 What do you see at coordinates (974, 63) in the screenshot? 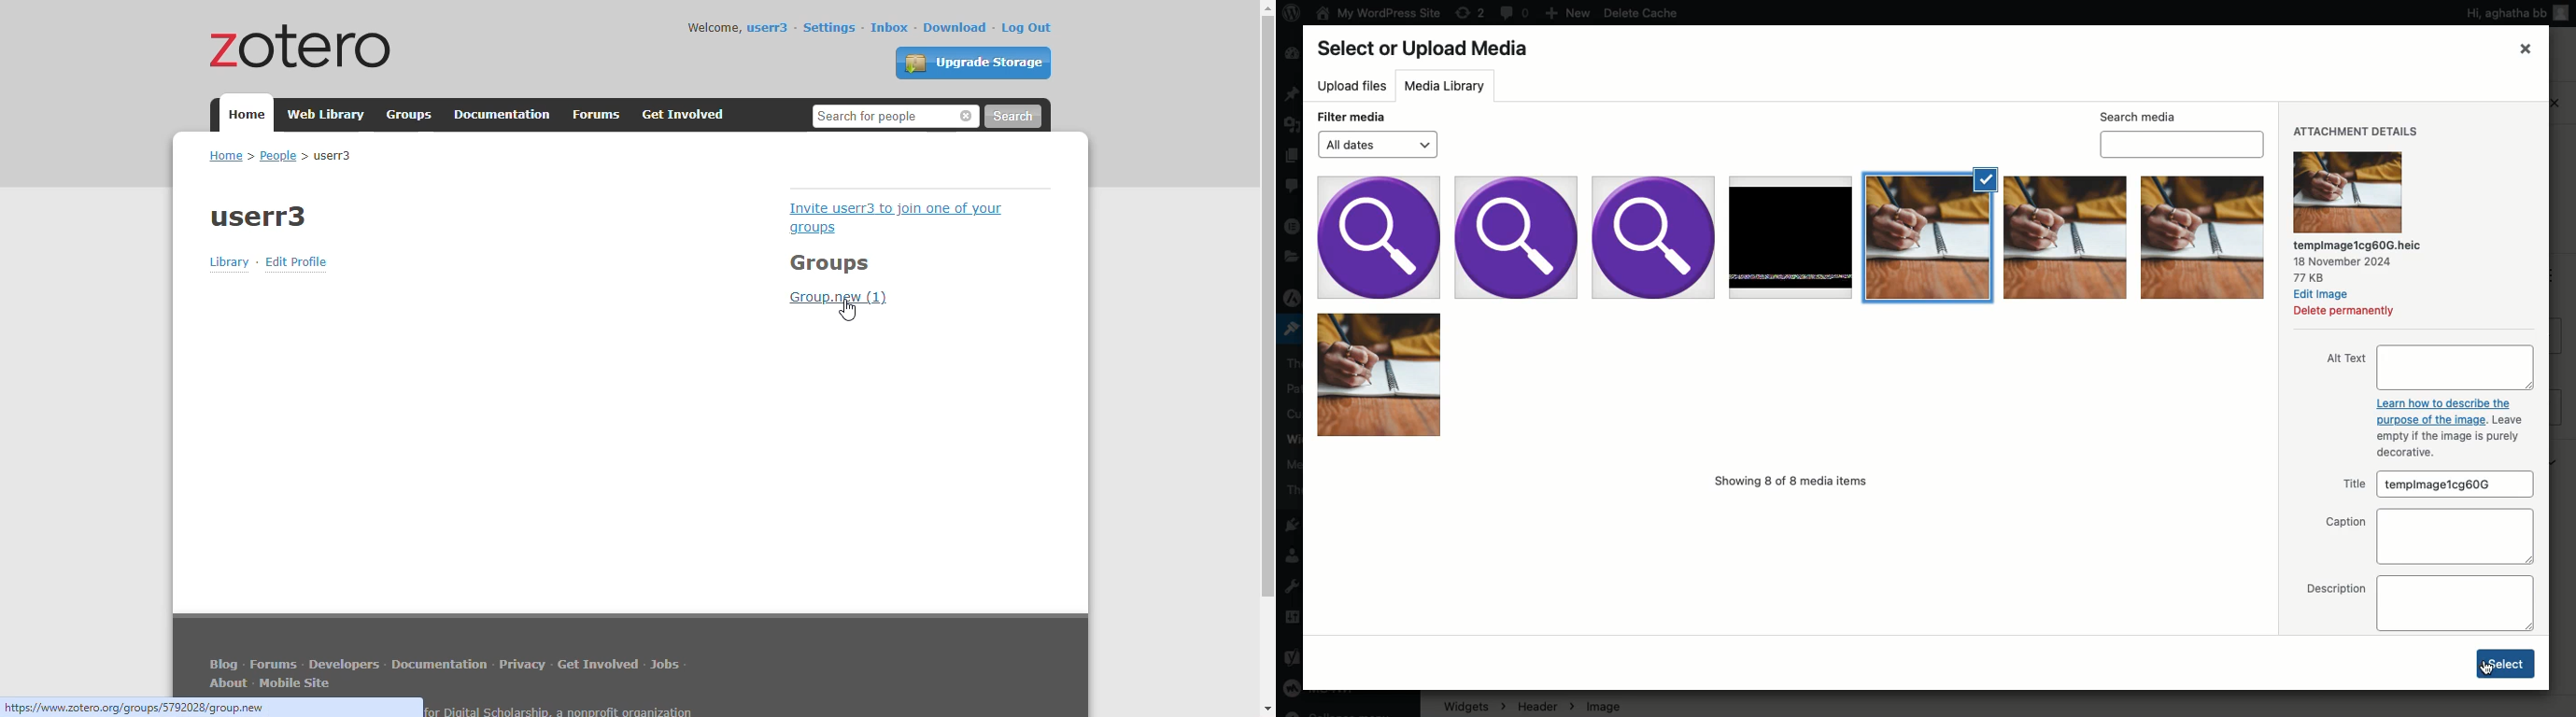
I see `upgrade storage` at bounding box center [974, 63].